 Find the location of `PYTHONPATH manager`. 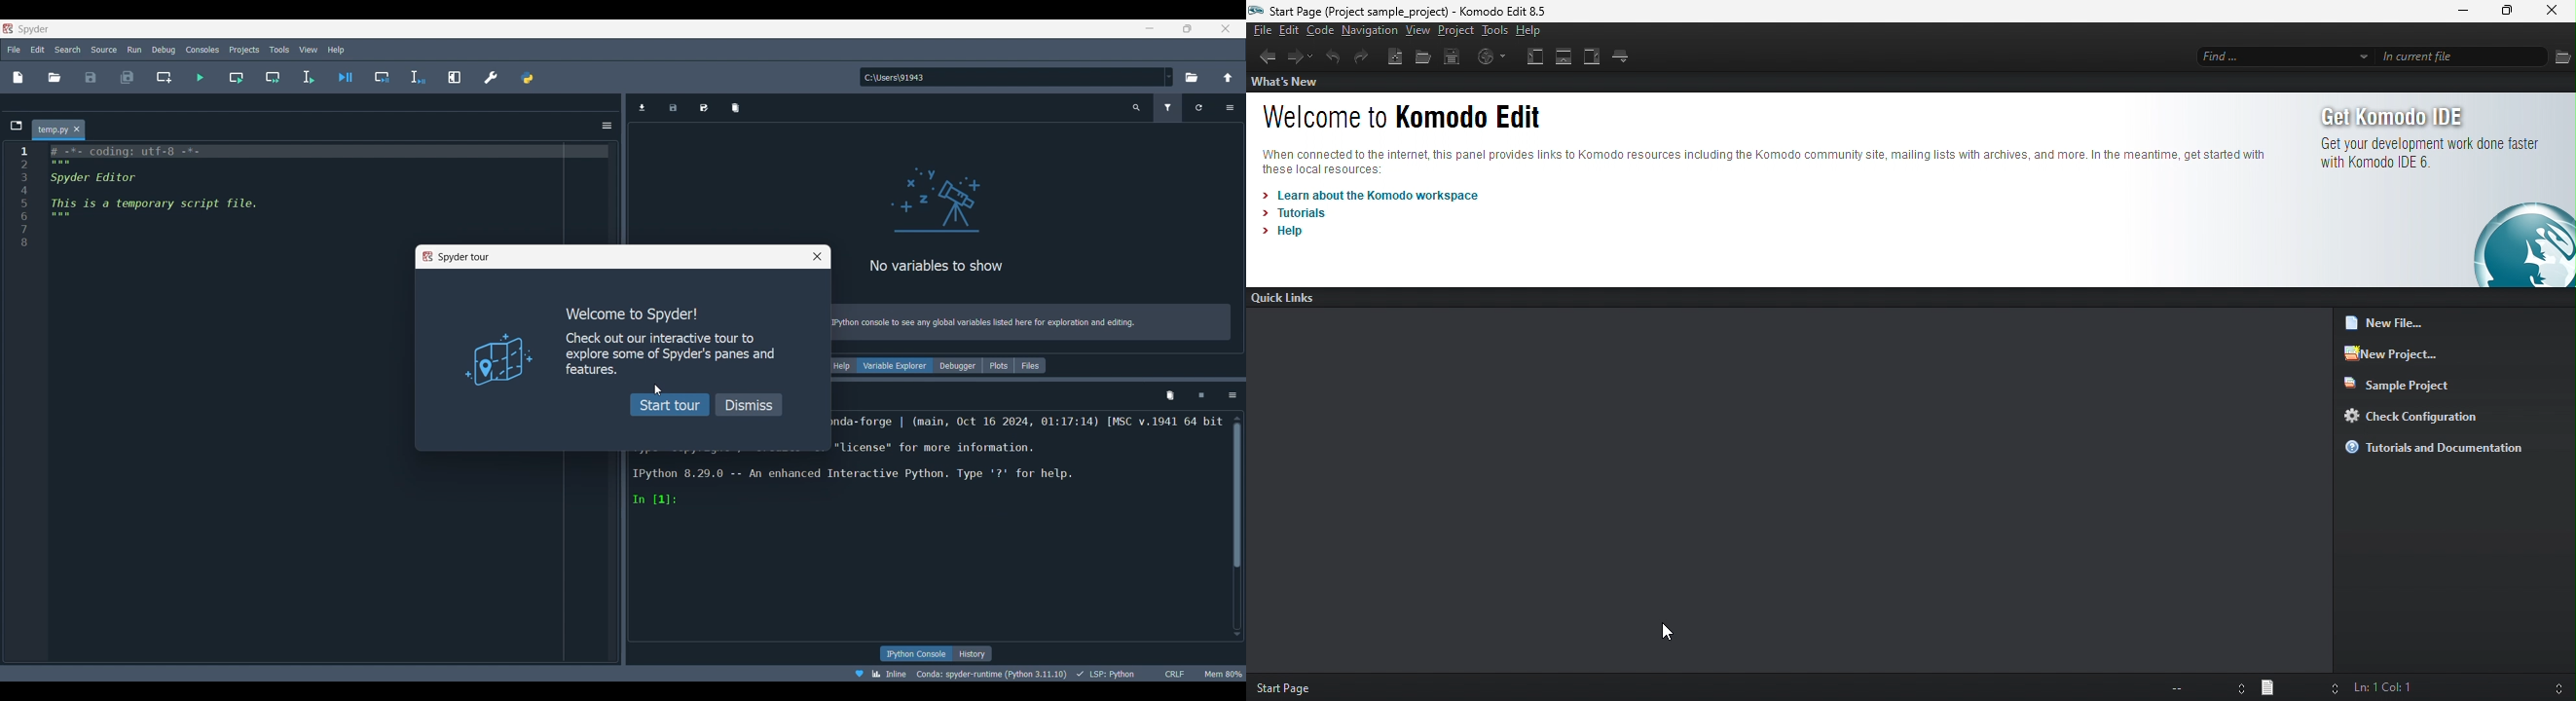

PYTHONPATH manager is located at coordinates (527, 77).